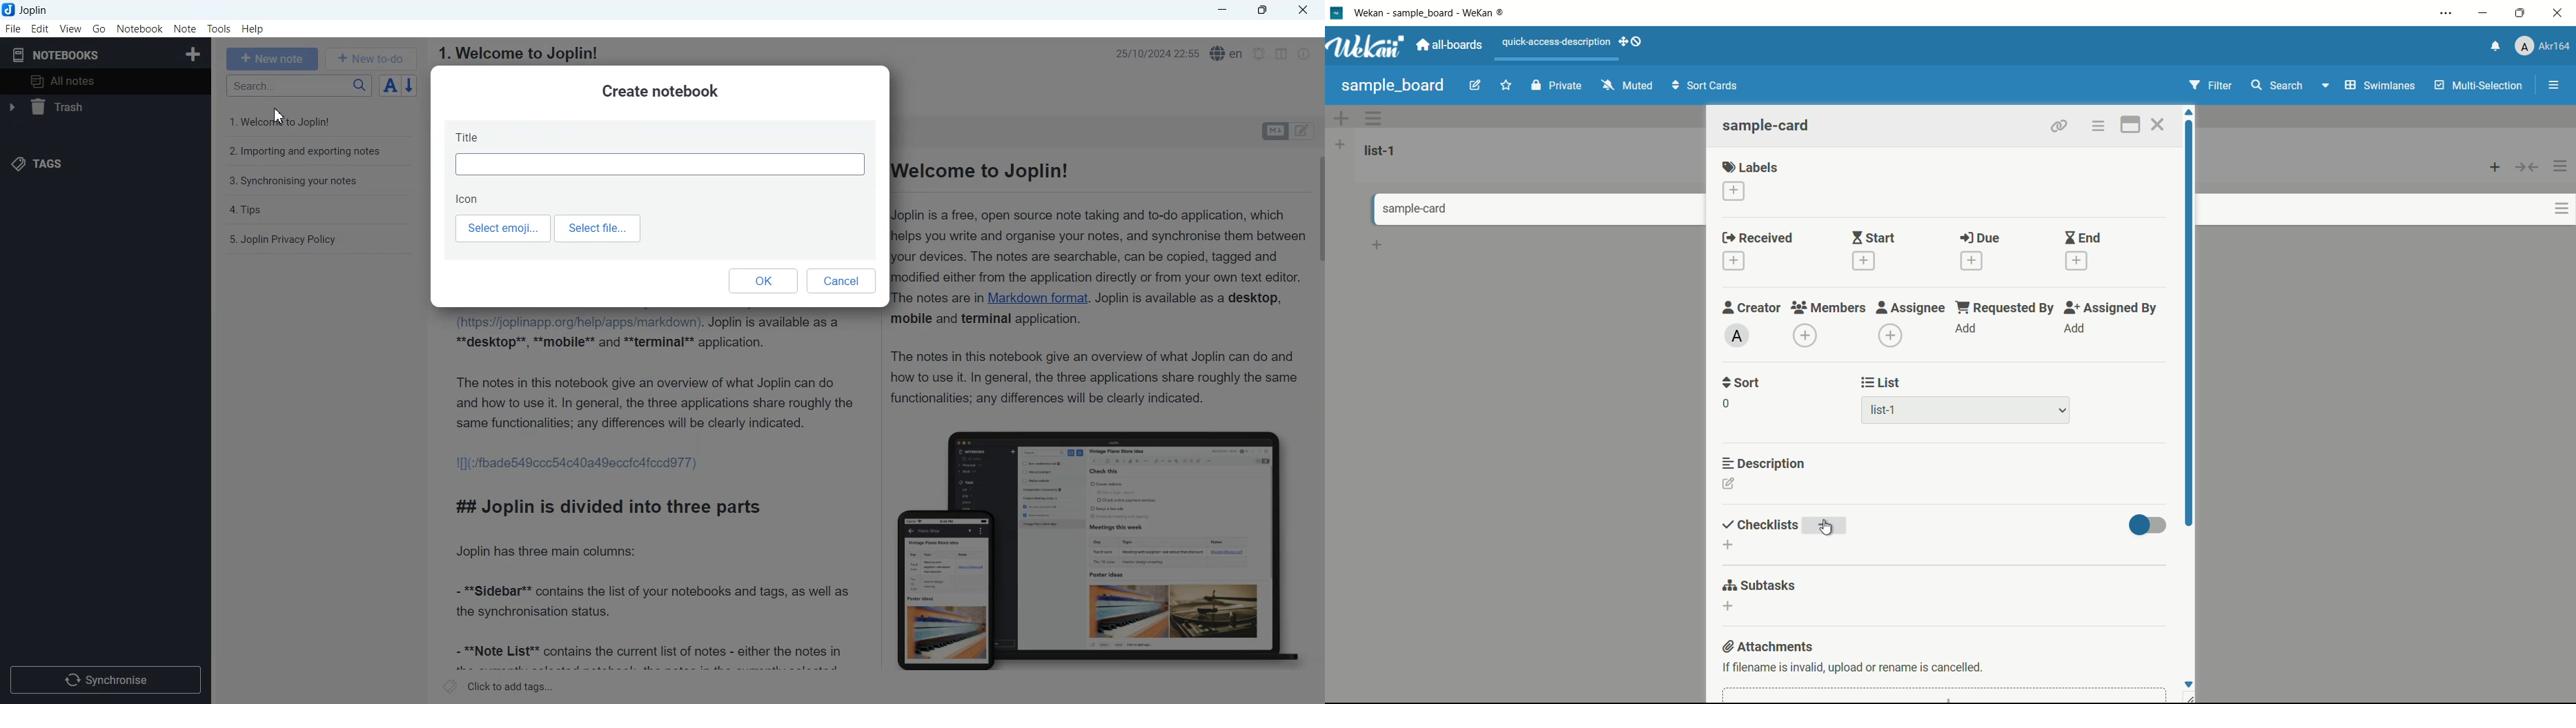 The height and width of the screenshot is (728, 2576). Describe the element at coordinates (2542, 48) in the screenshot. I see `profile` at that location.